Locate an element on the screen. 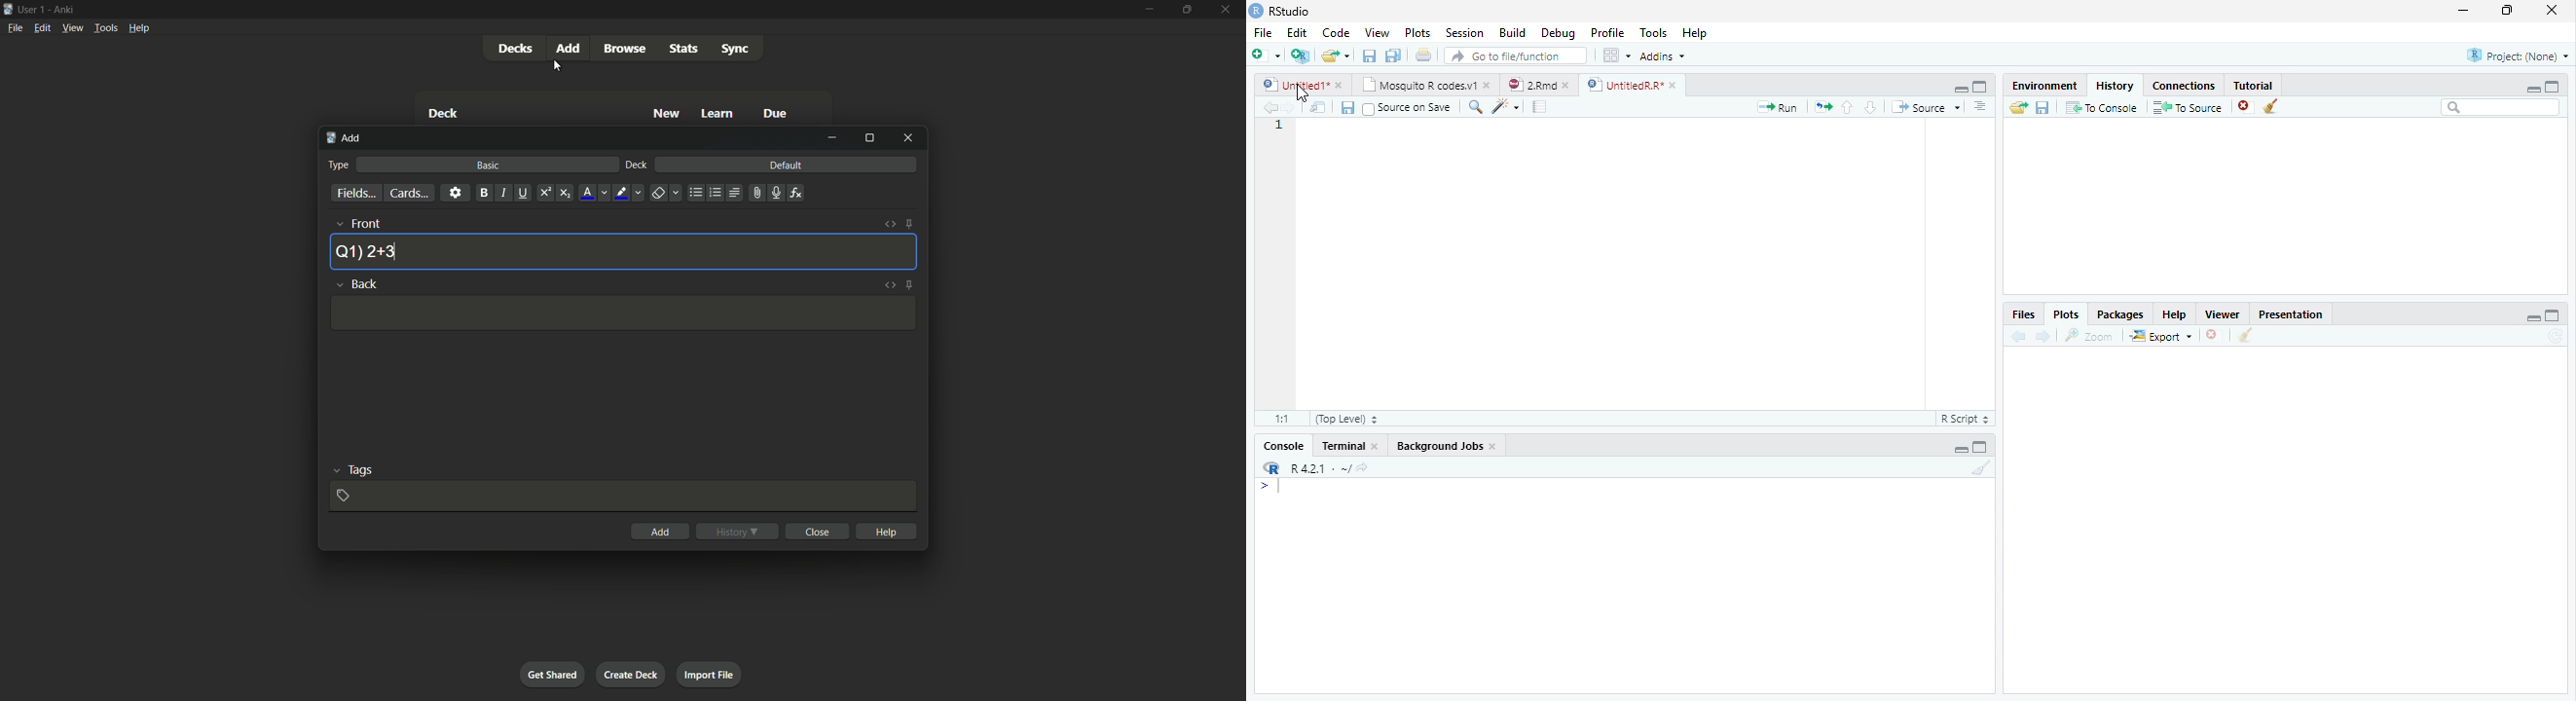 The image size is (2576, 728). browse is located at coordinates (624, 49).